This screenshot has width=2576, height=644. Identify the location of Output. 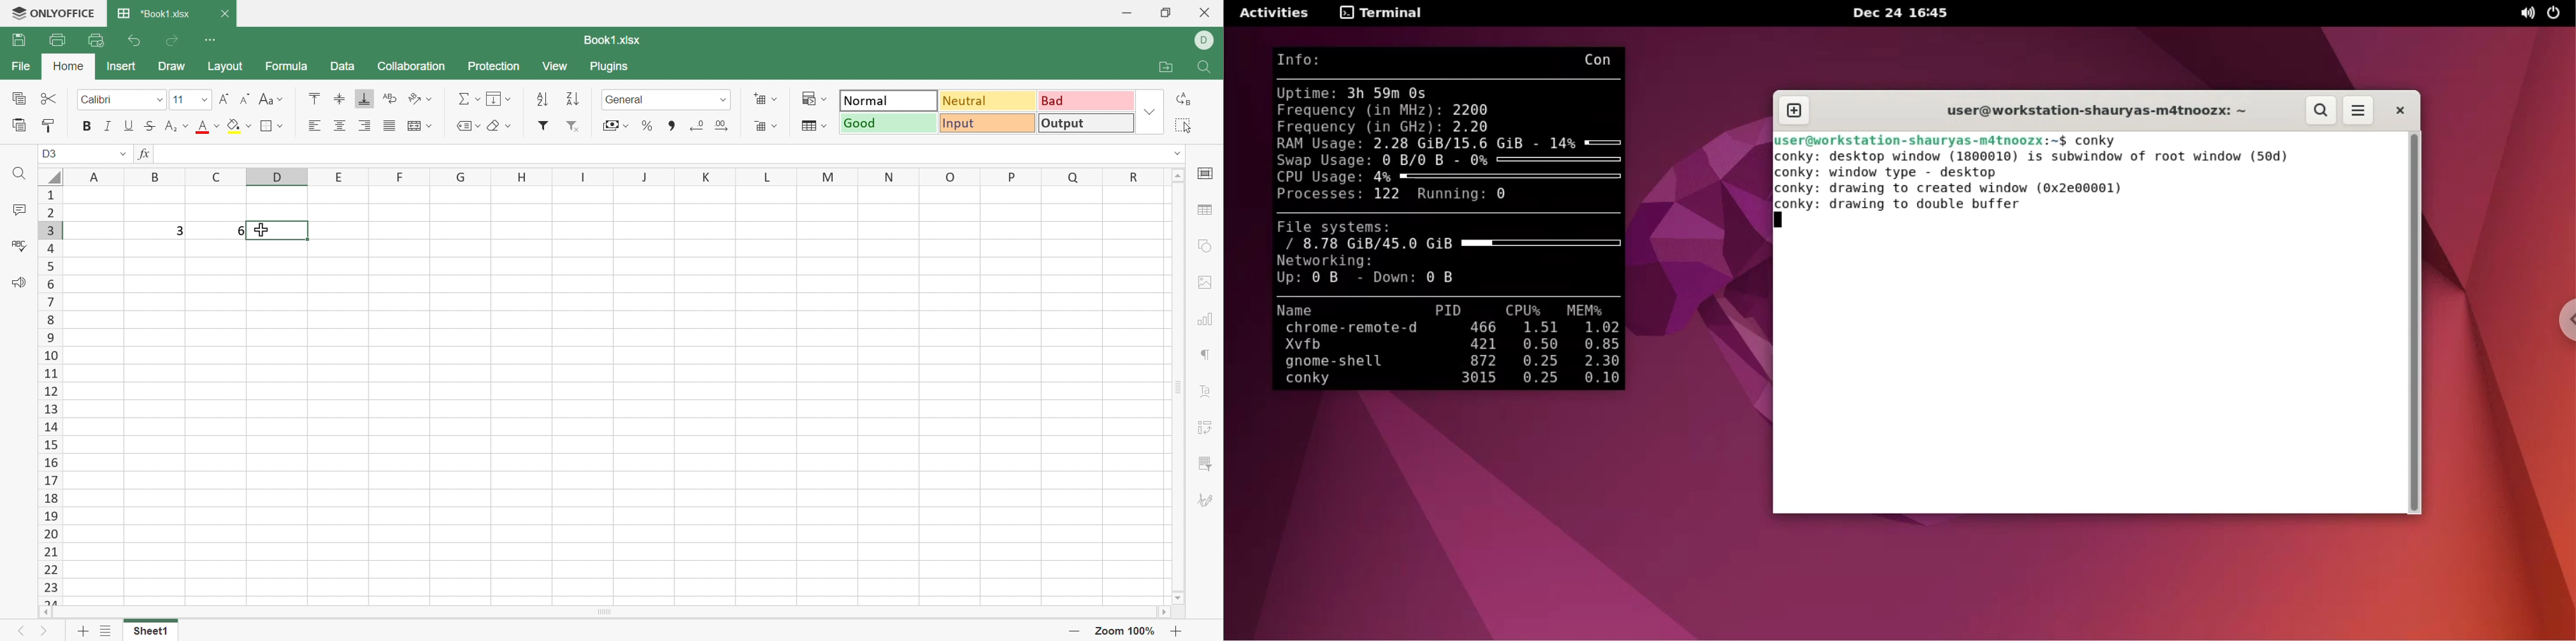
(1087, 124).